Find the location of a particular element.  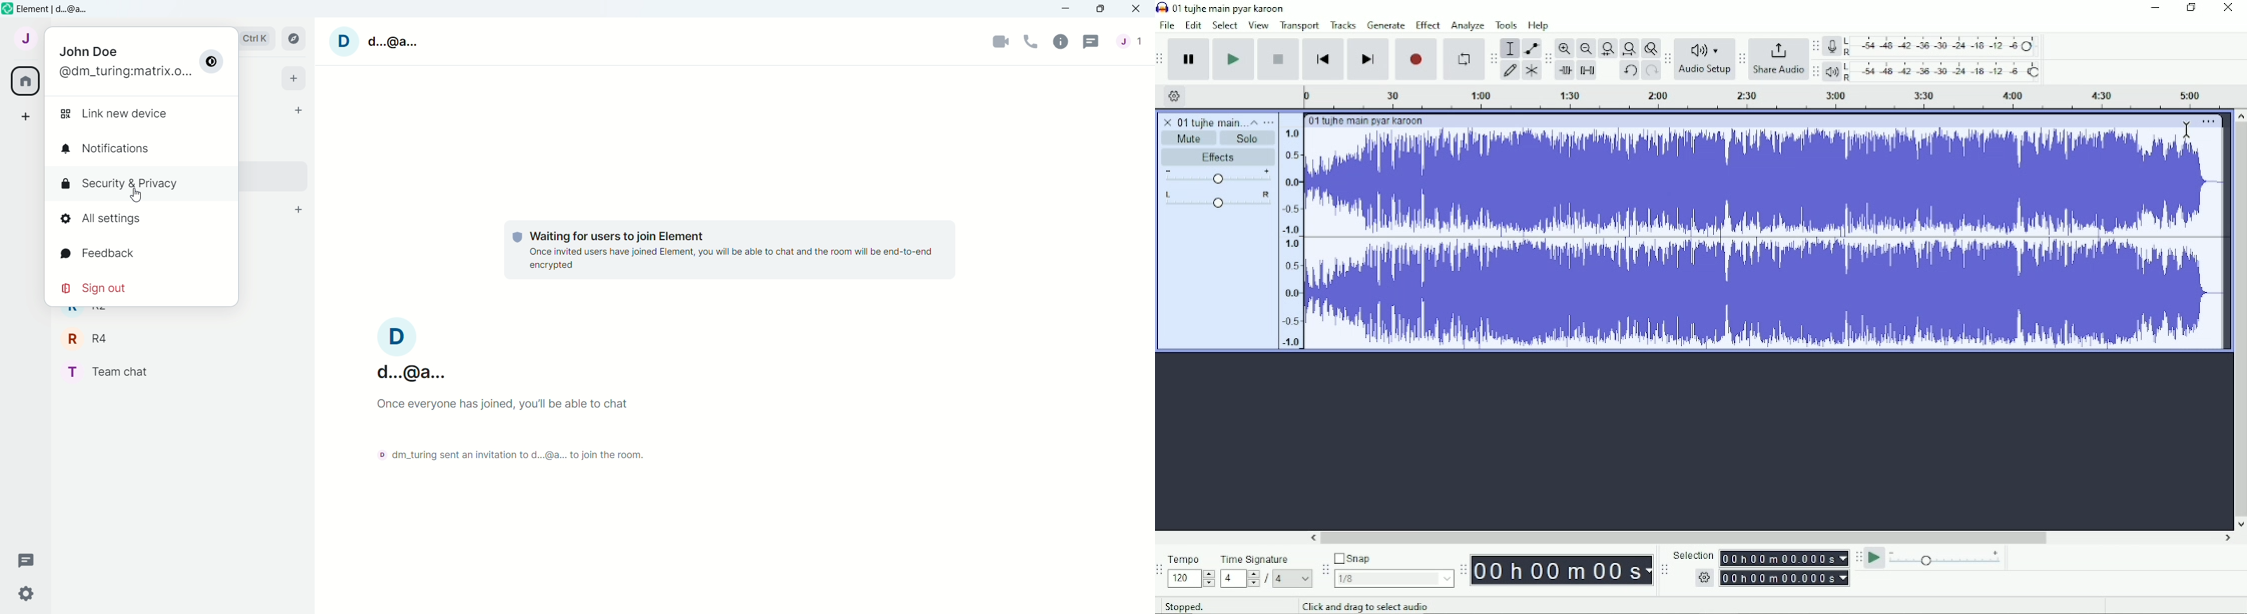

J is located at coordinates (26, 39).